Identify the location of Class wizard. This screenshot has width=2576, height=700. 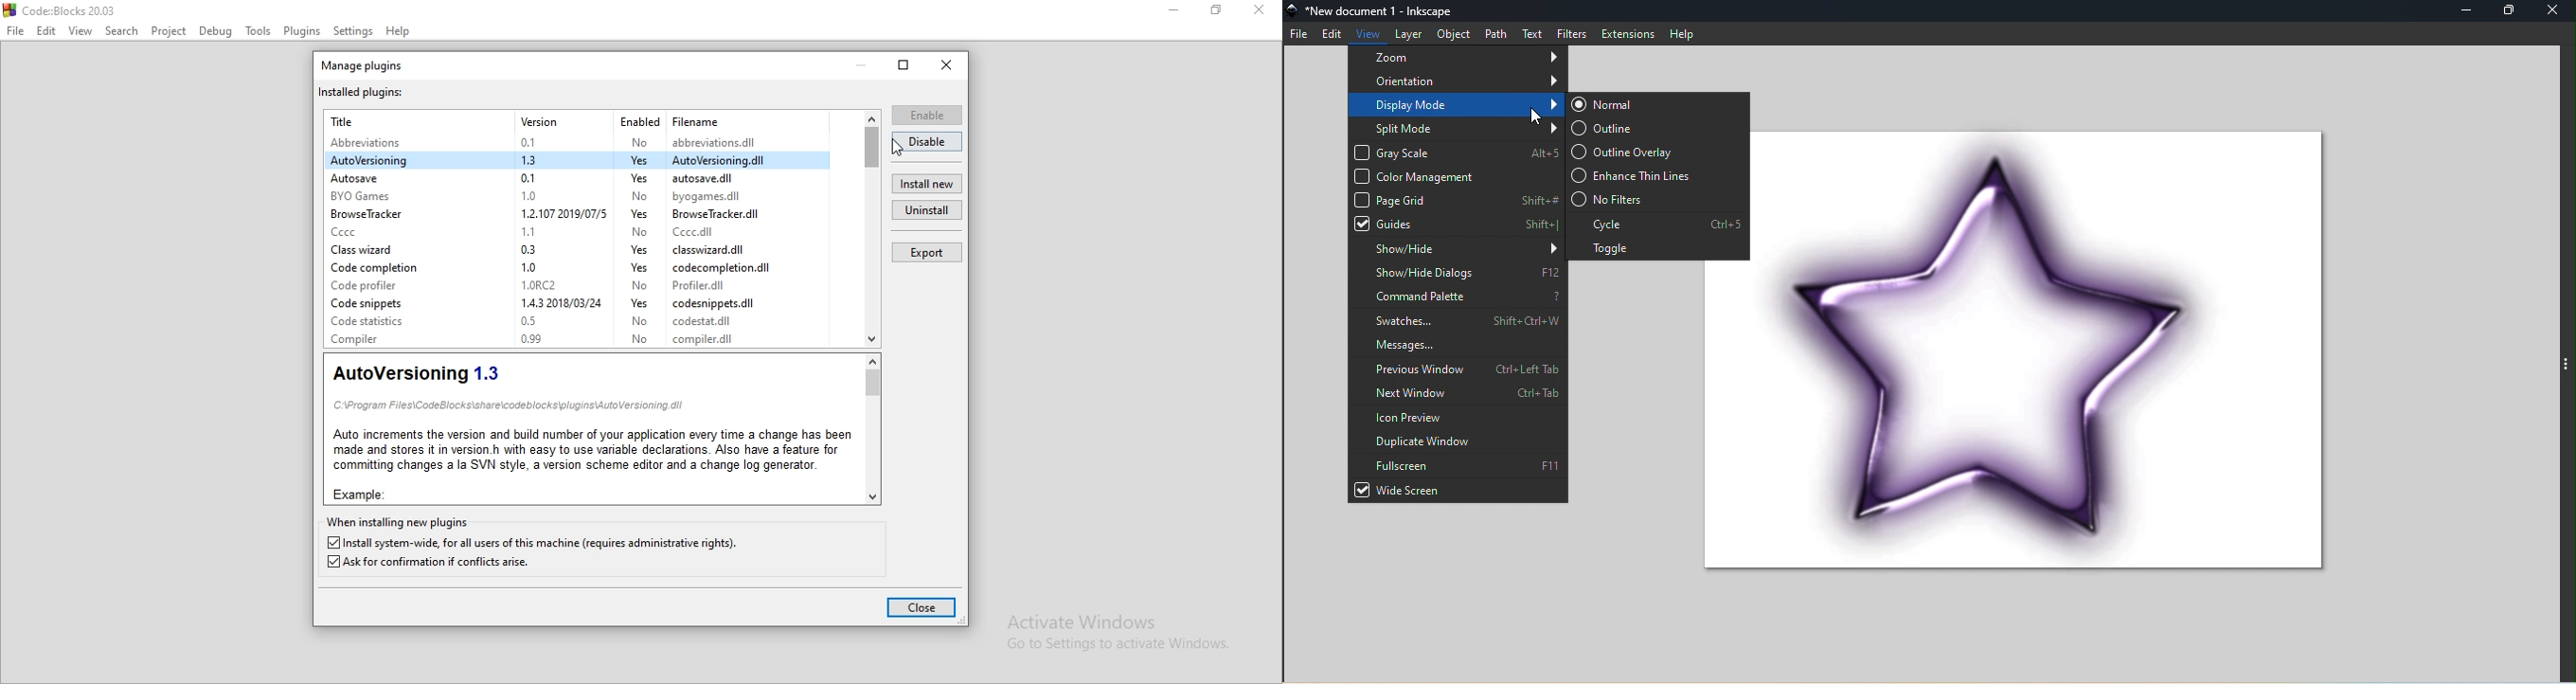
(372, 250).